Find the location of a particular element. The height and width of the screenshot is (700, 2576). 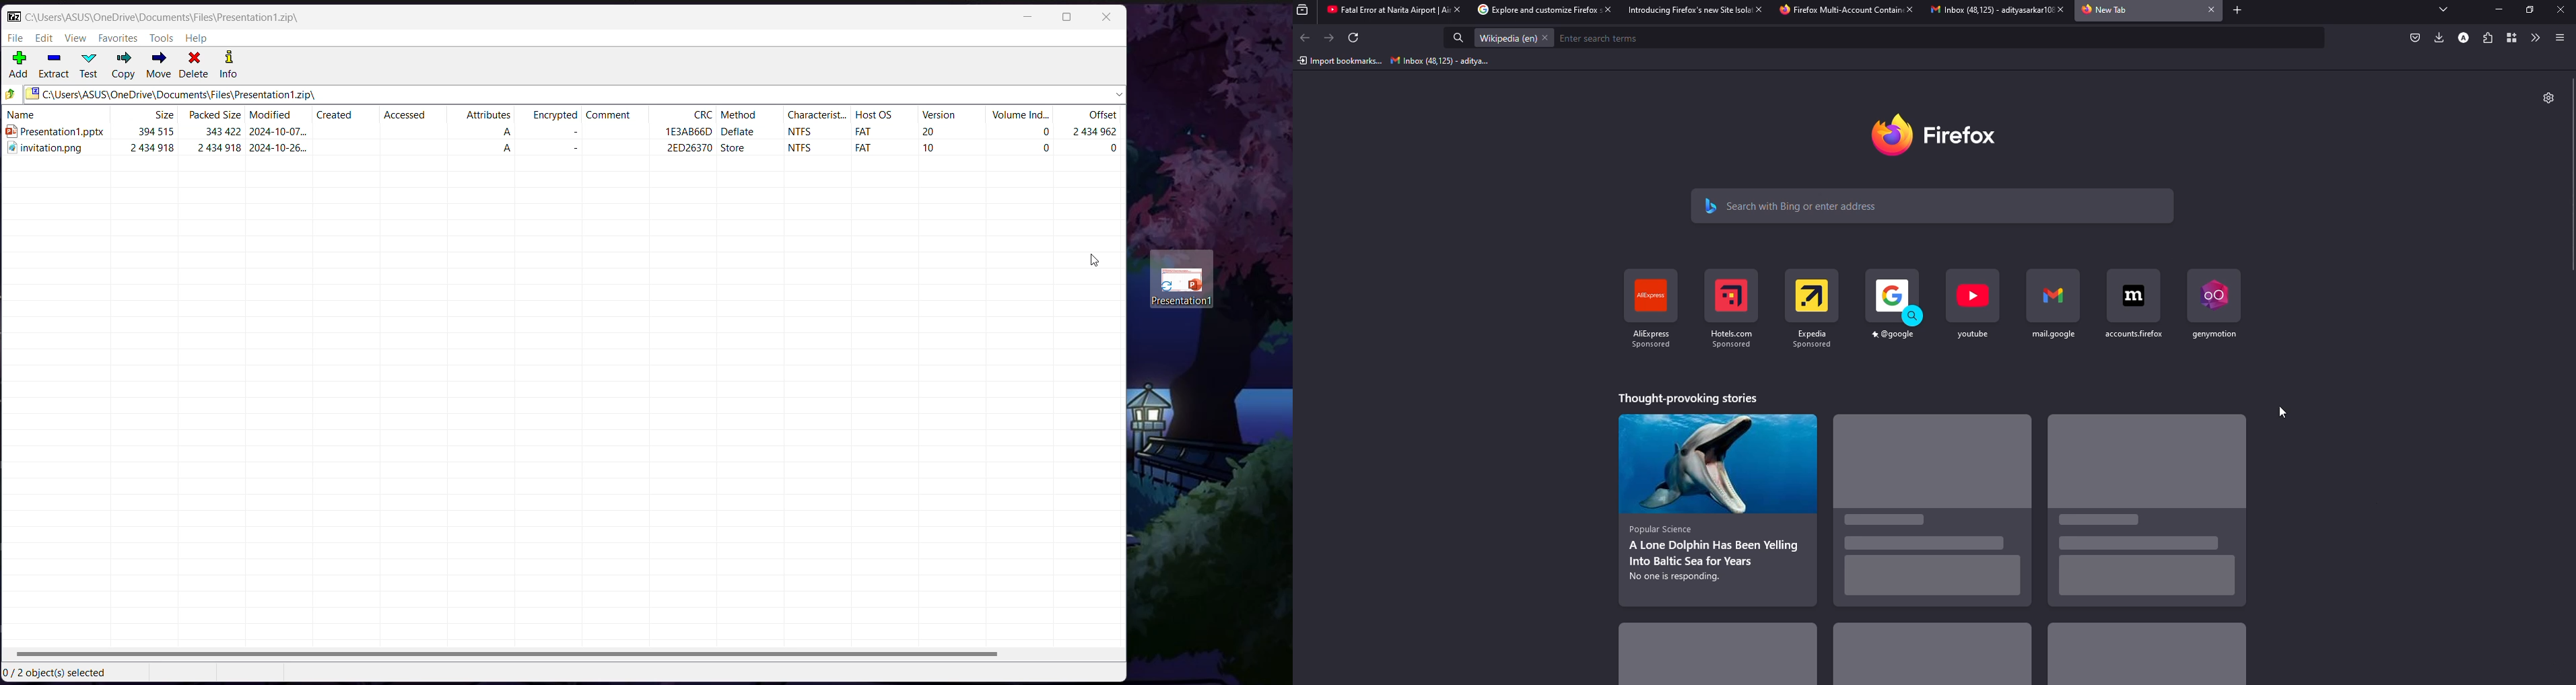

Version is located at coordinates (939, 116).